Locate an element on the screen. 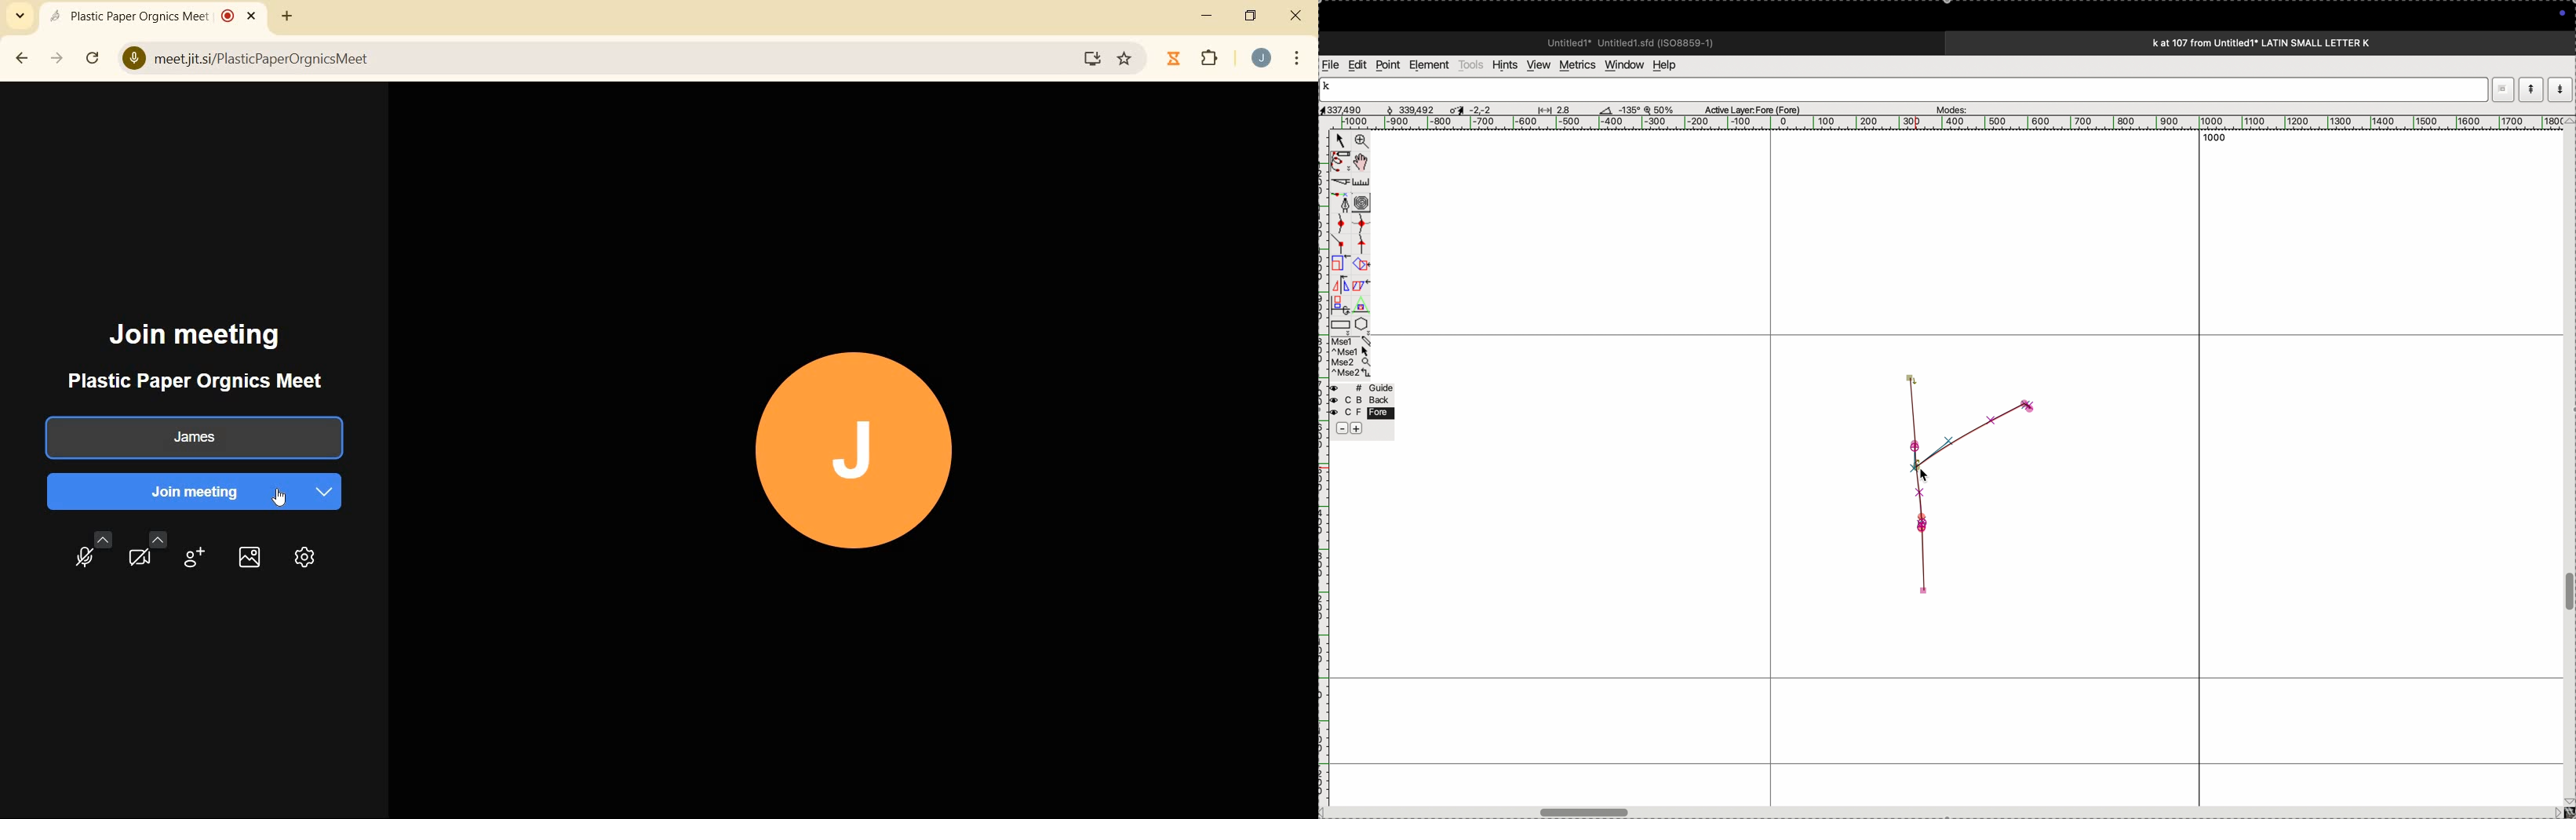 The image size is (2576, 840). select background is located at coordinates (248, 557).